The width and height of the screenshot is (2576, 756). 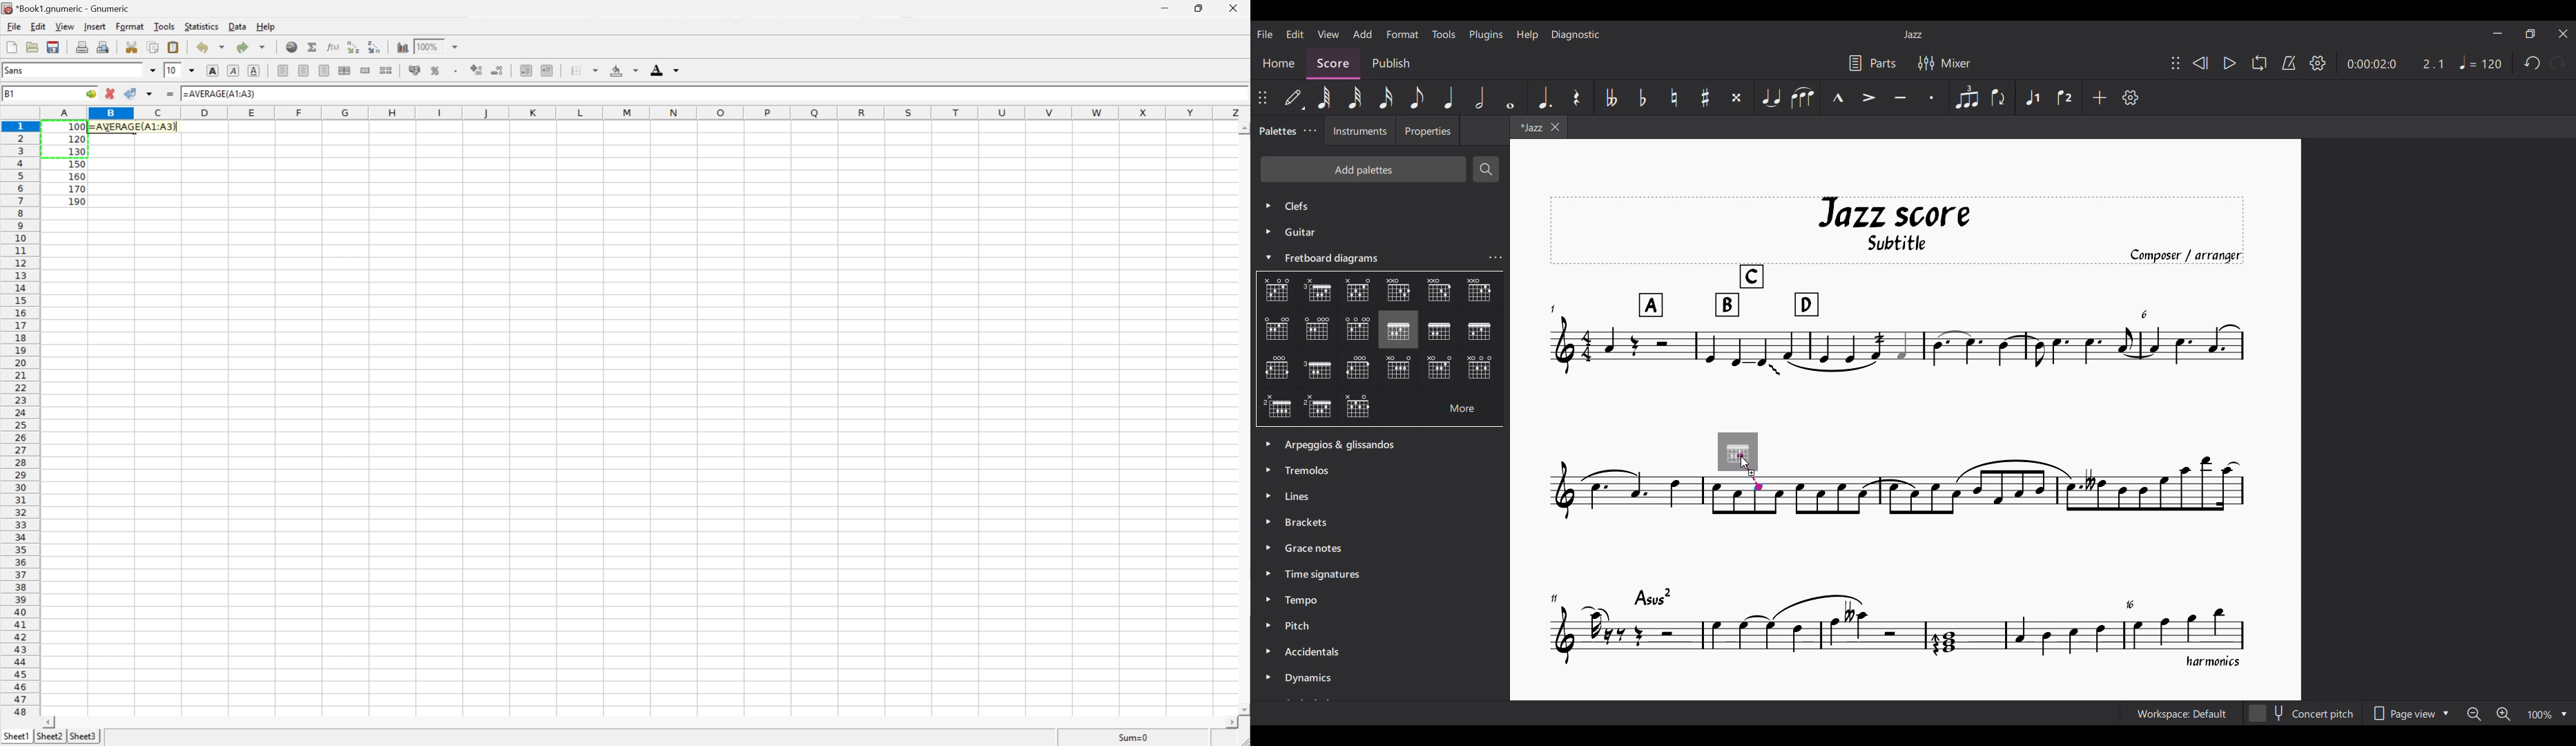 What do you see at coordinates (1391, 63) in the screenshot?
I see `Publish` at bounding box center [1391, 63].